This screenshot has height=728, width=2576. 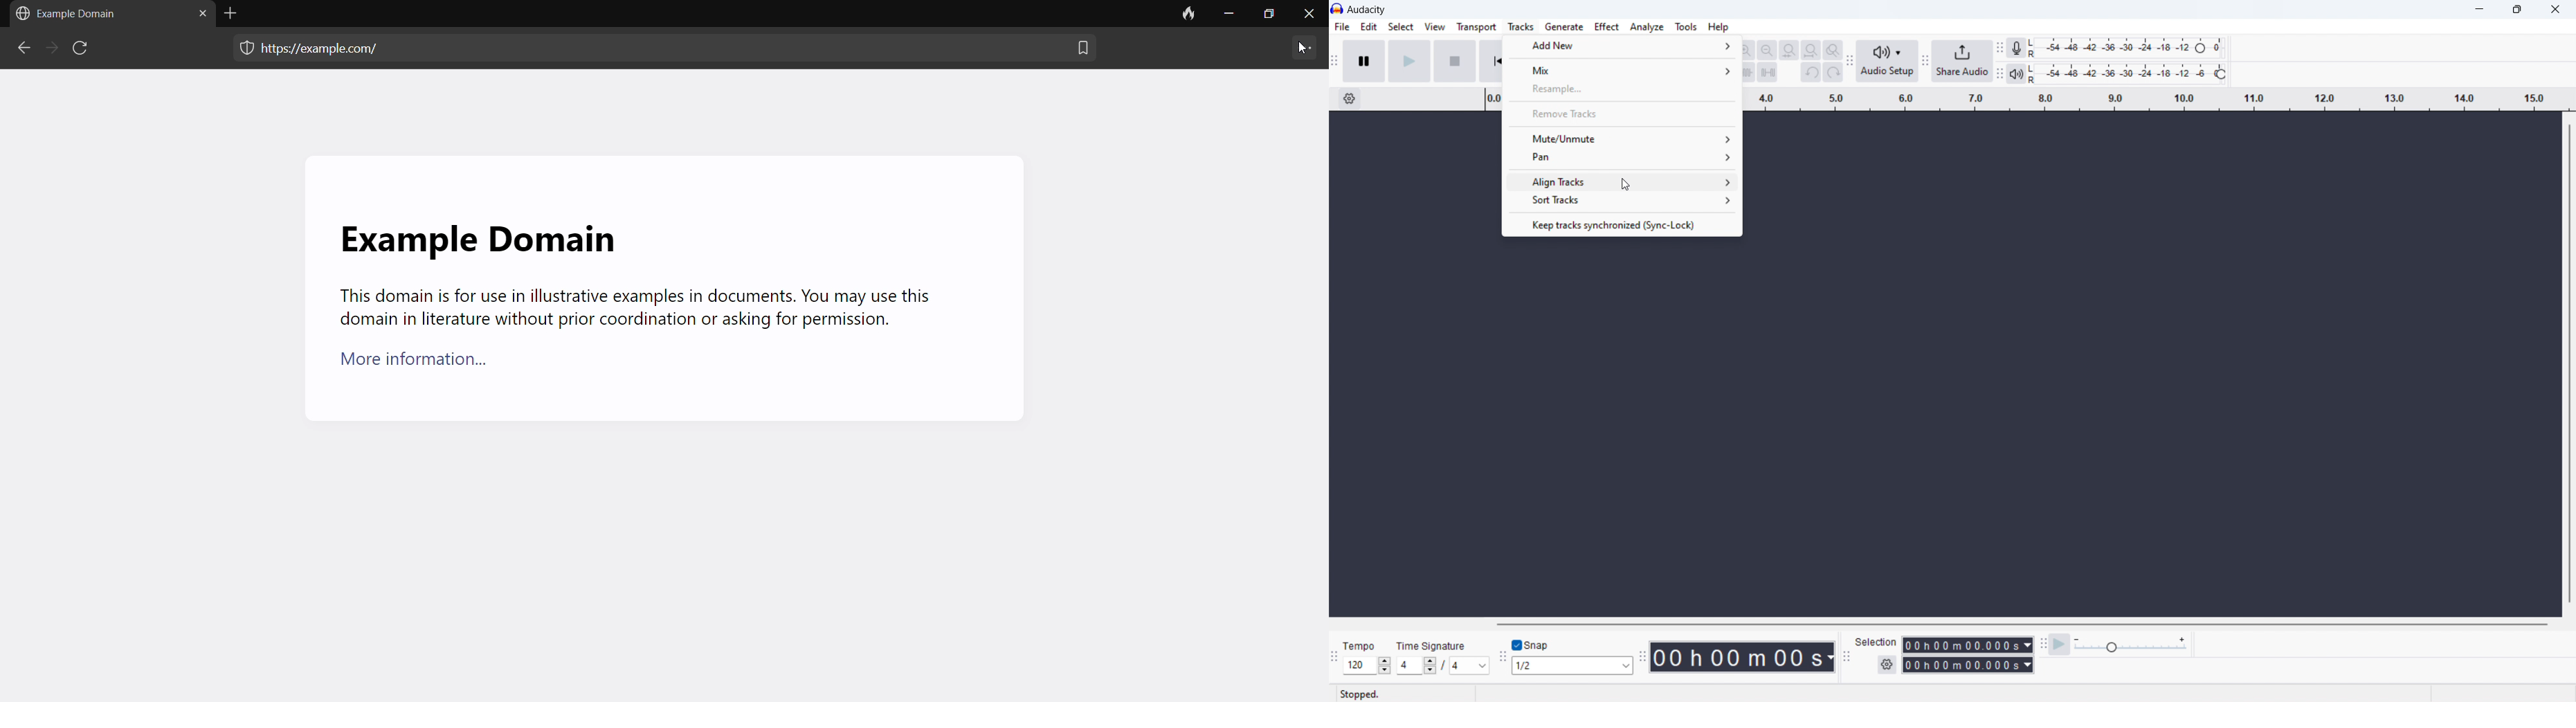 What do you see at coordinates (2000, 74) in the screenshot?
I see `playback meter toolbar` at bounding box center [2000, 74].